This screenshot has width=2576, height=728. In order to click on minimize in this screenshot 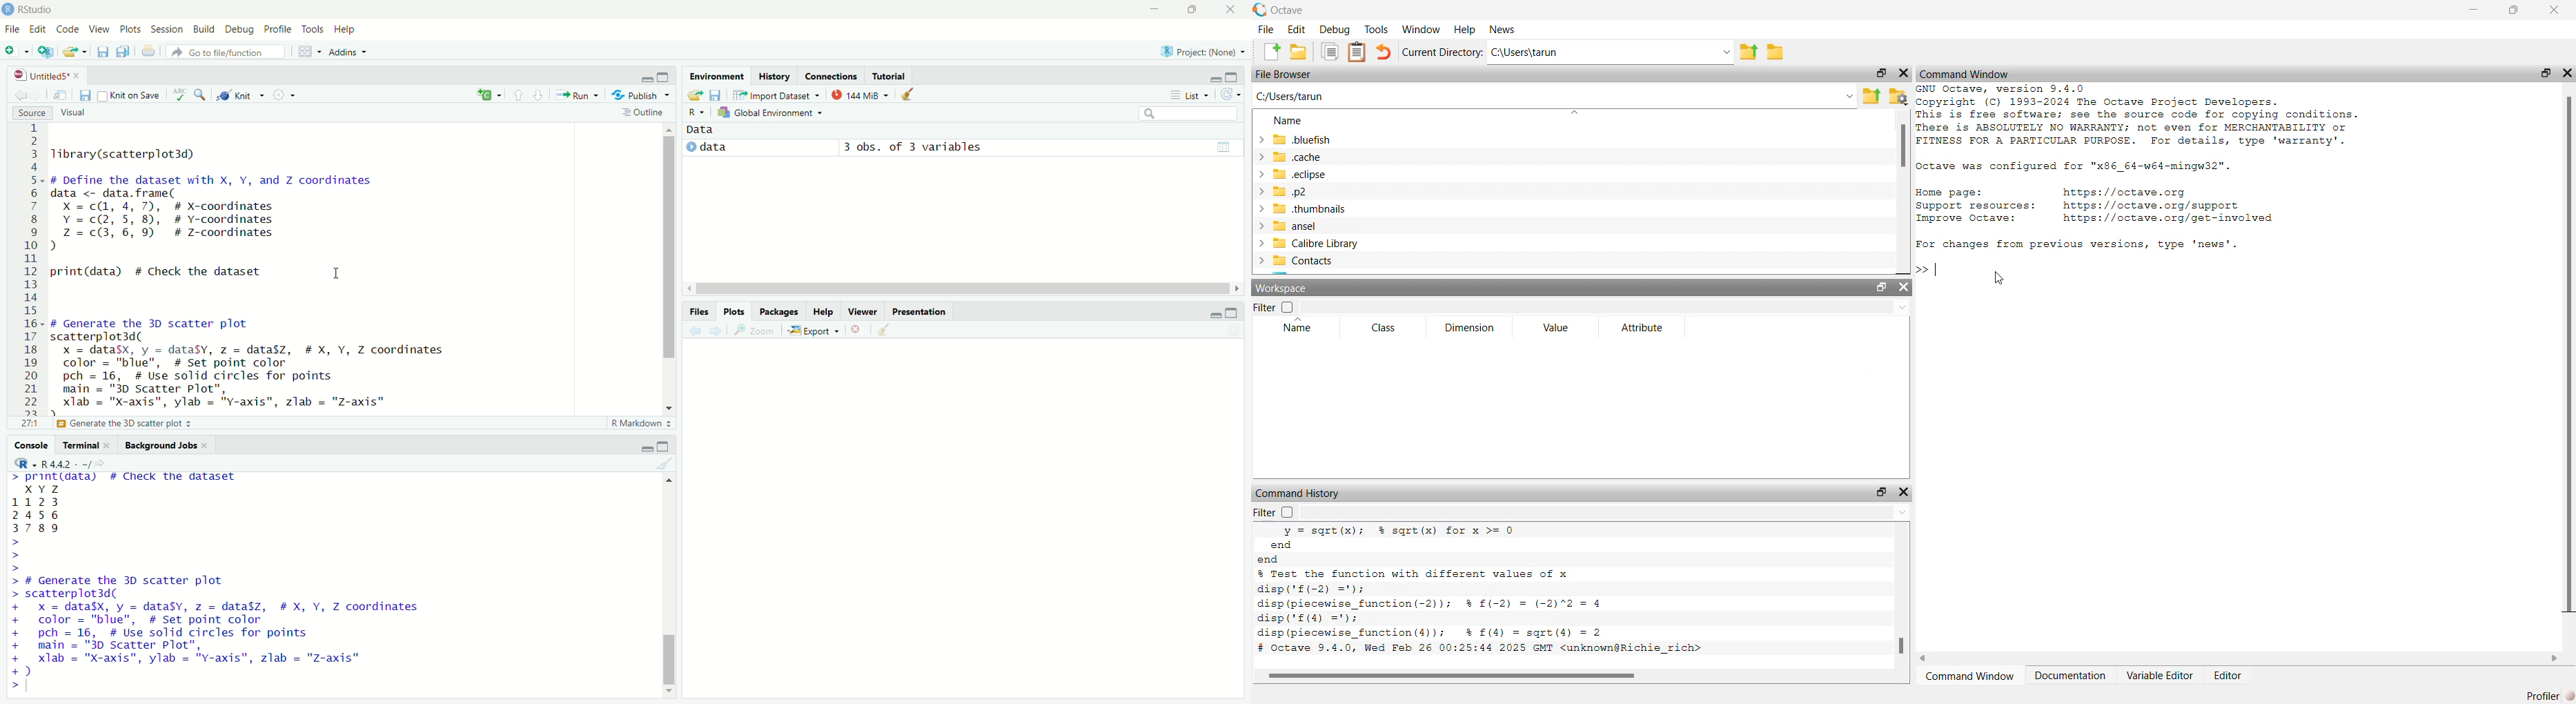, I will do `click(642, 447)`.